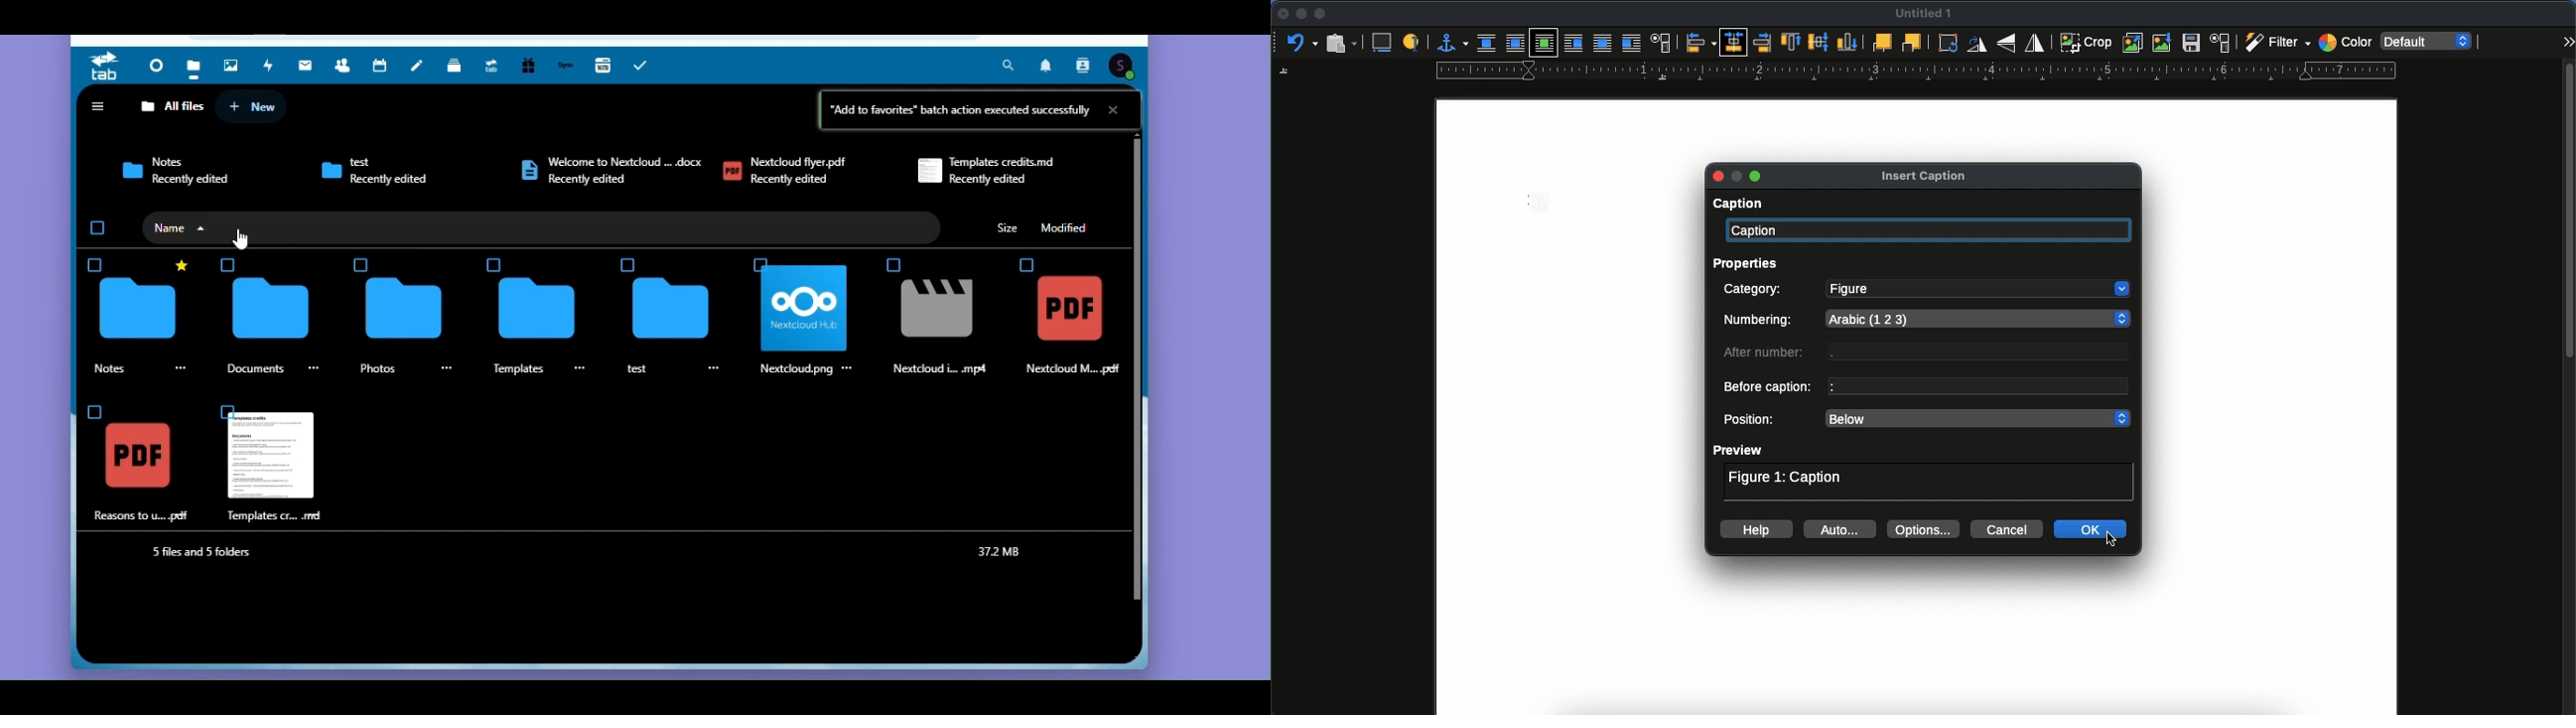 This screenshot has width=2576, height=728. What do you see at coordinates (794, 370) in the screenshot?
I see `Nextdoud.png` at bounding box center [794, 370].